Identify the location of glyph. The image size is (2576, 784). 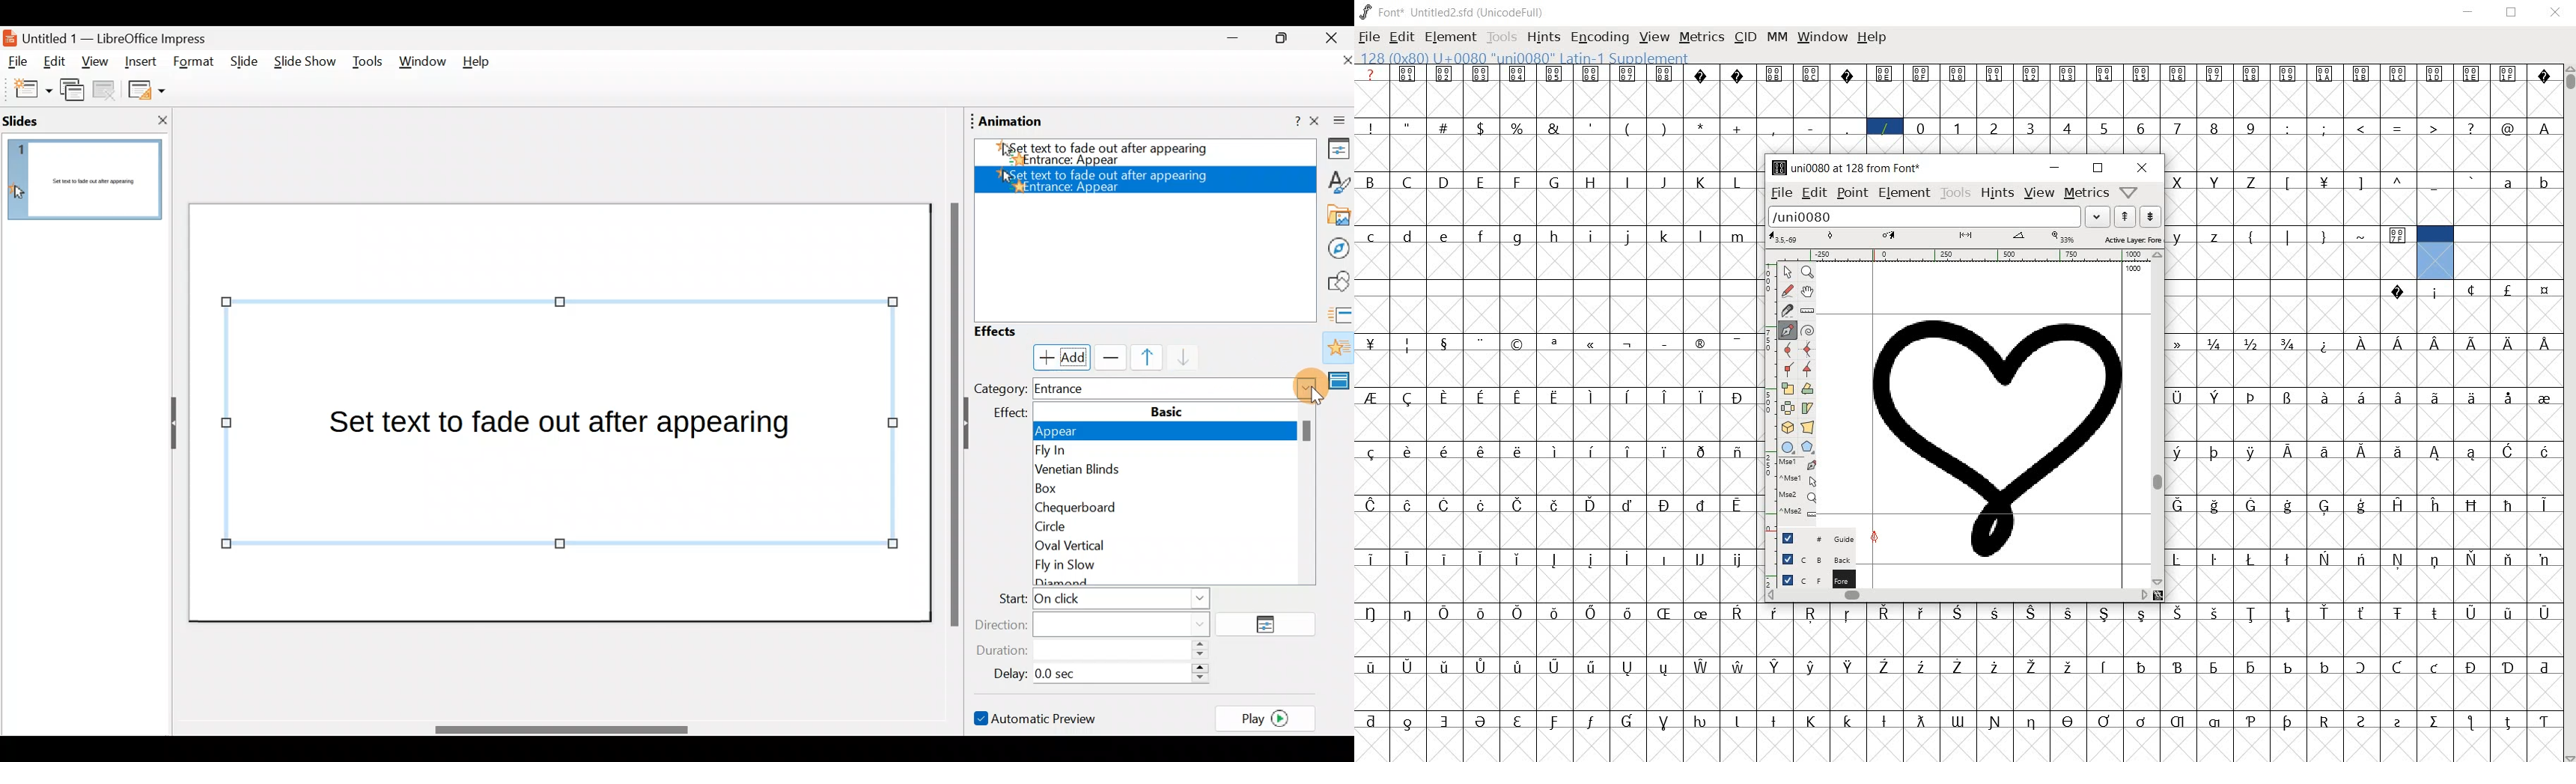
(1847, 615).